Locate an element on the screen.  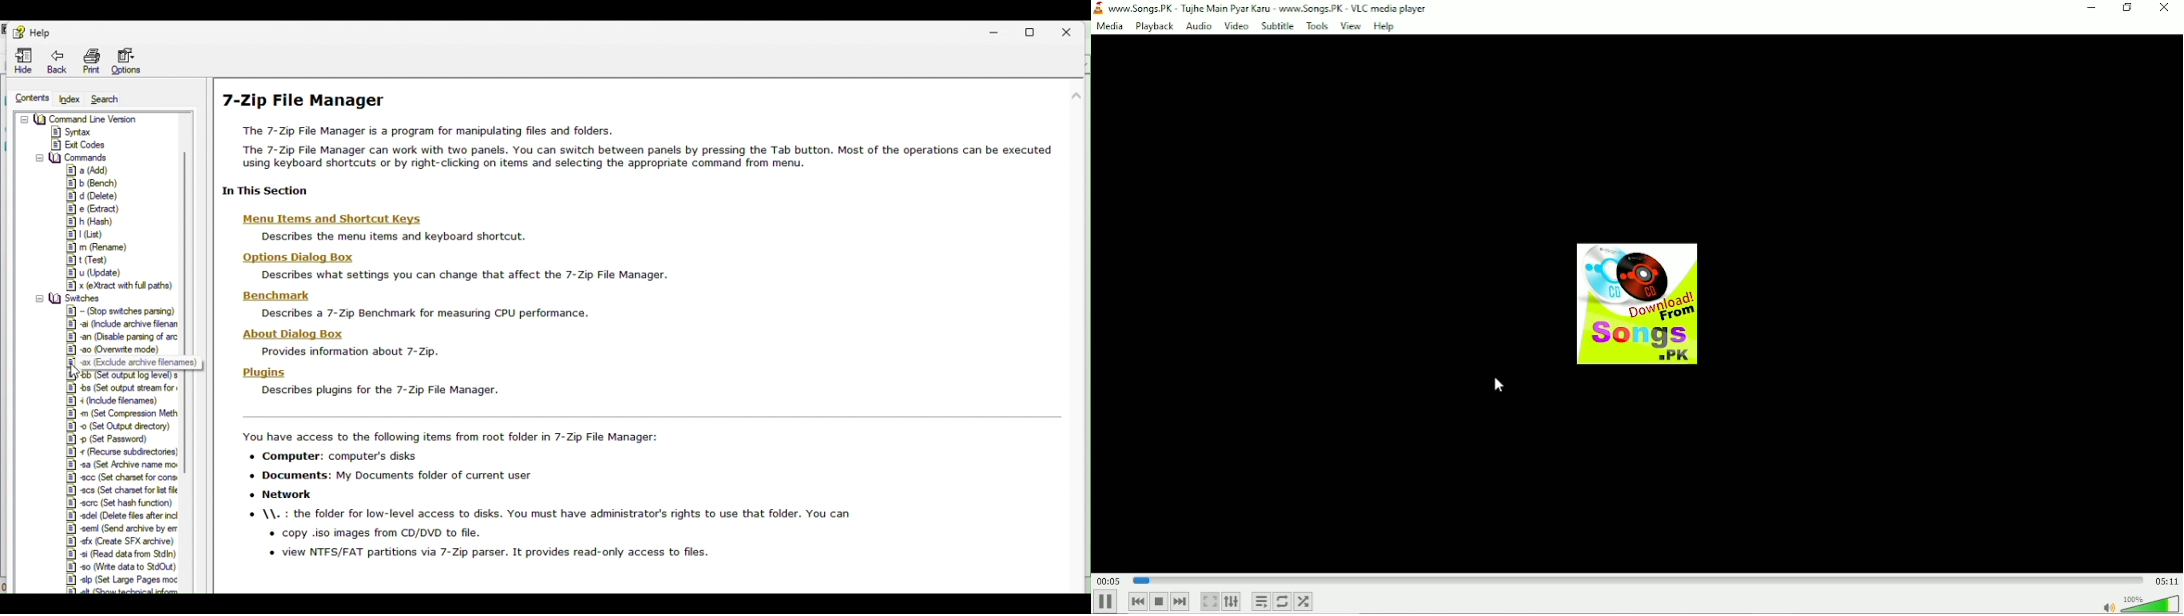
Print is located at coordinates (90, 59).